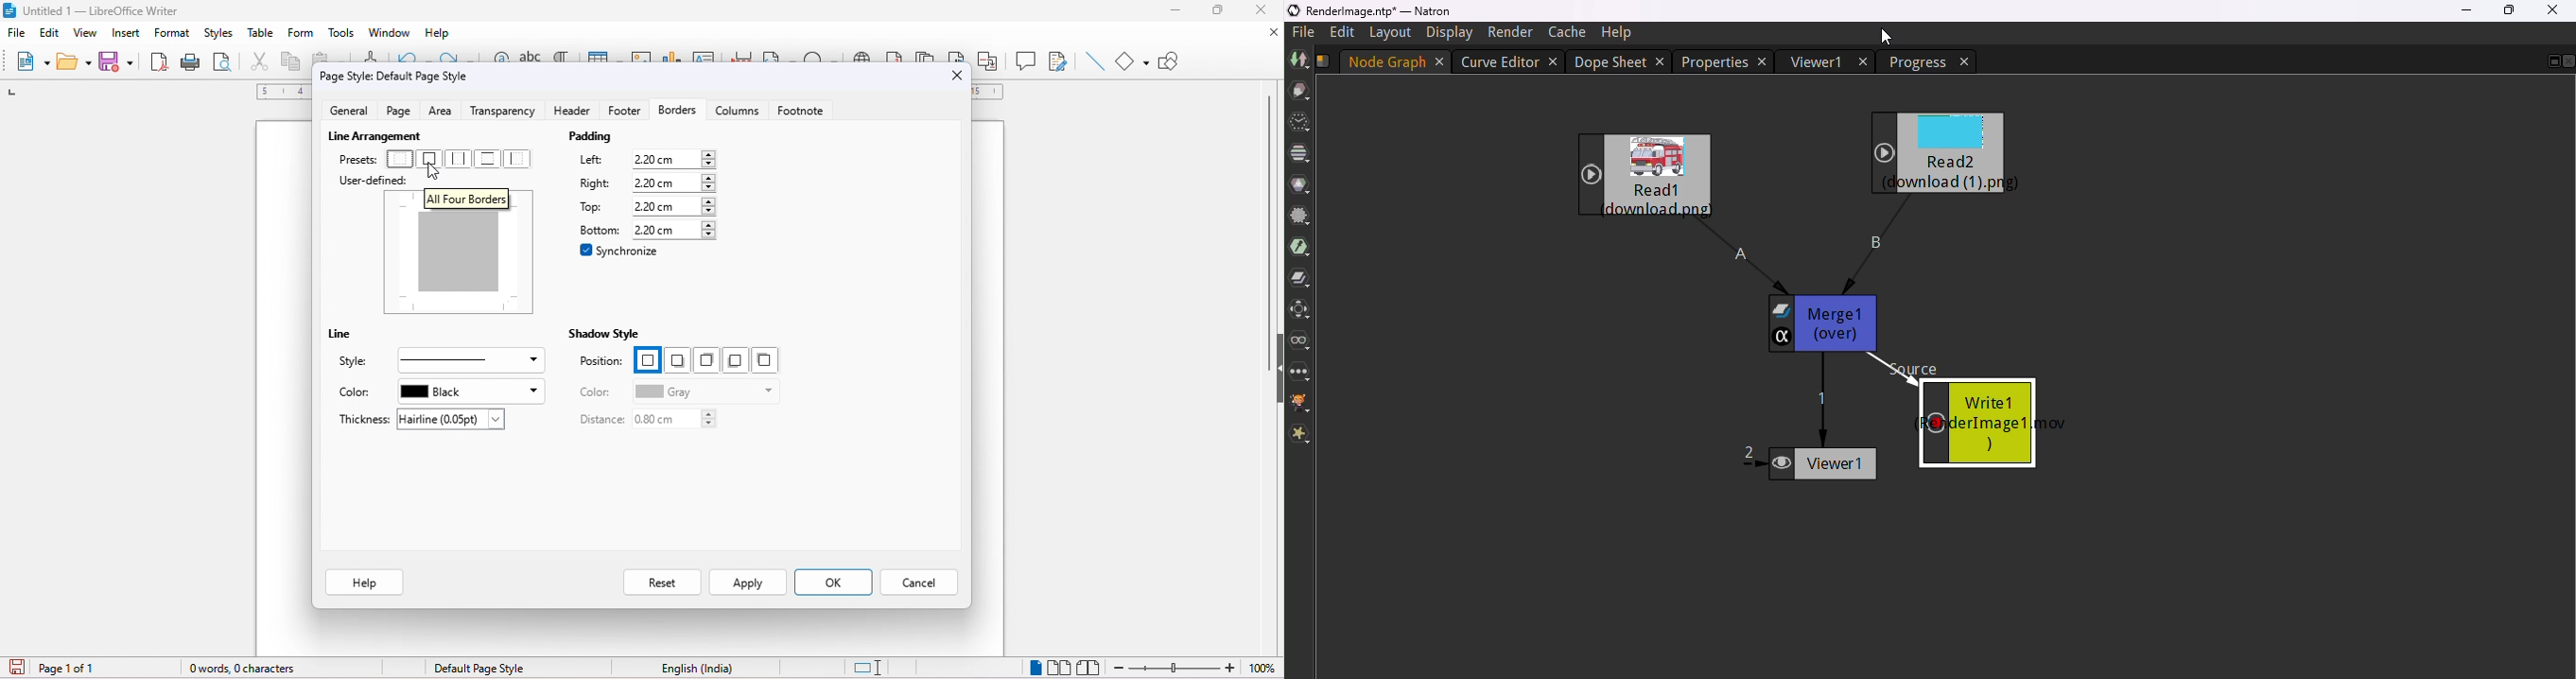  Describe the element at coordinates (396, 76) in the screenshot. I see `page style` at that location.